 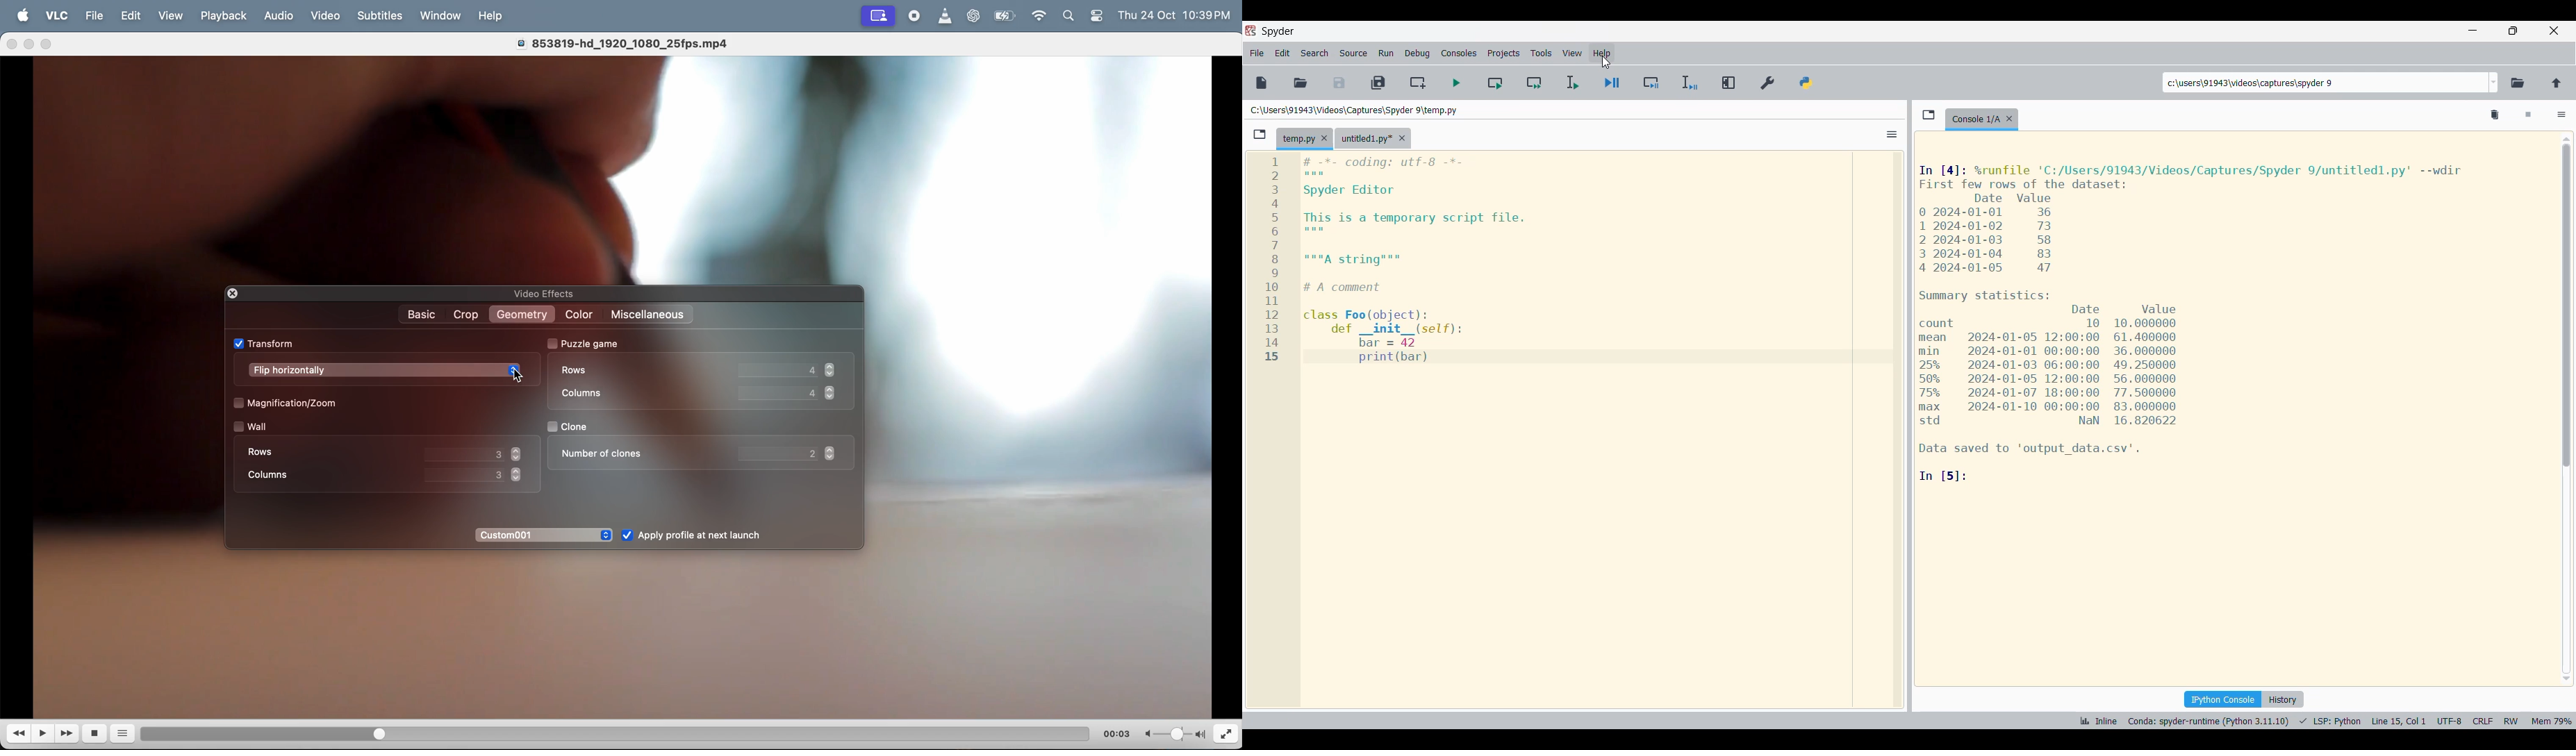 I want to click on cursor, so click(x=518, y=373).